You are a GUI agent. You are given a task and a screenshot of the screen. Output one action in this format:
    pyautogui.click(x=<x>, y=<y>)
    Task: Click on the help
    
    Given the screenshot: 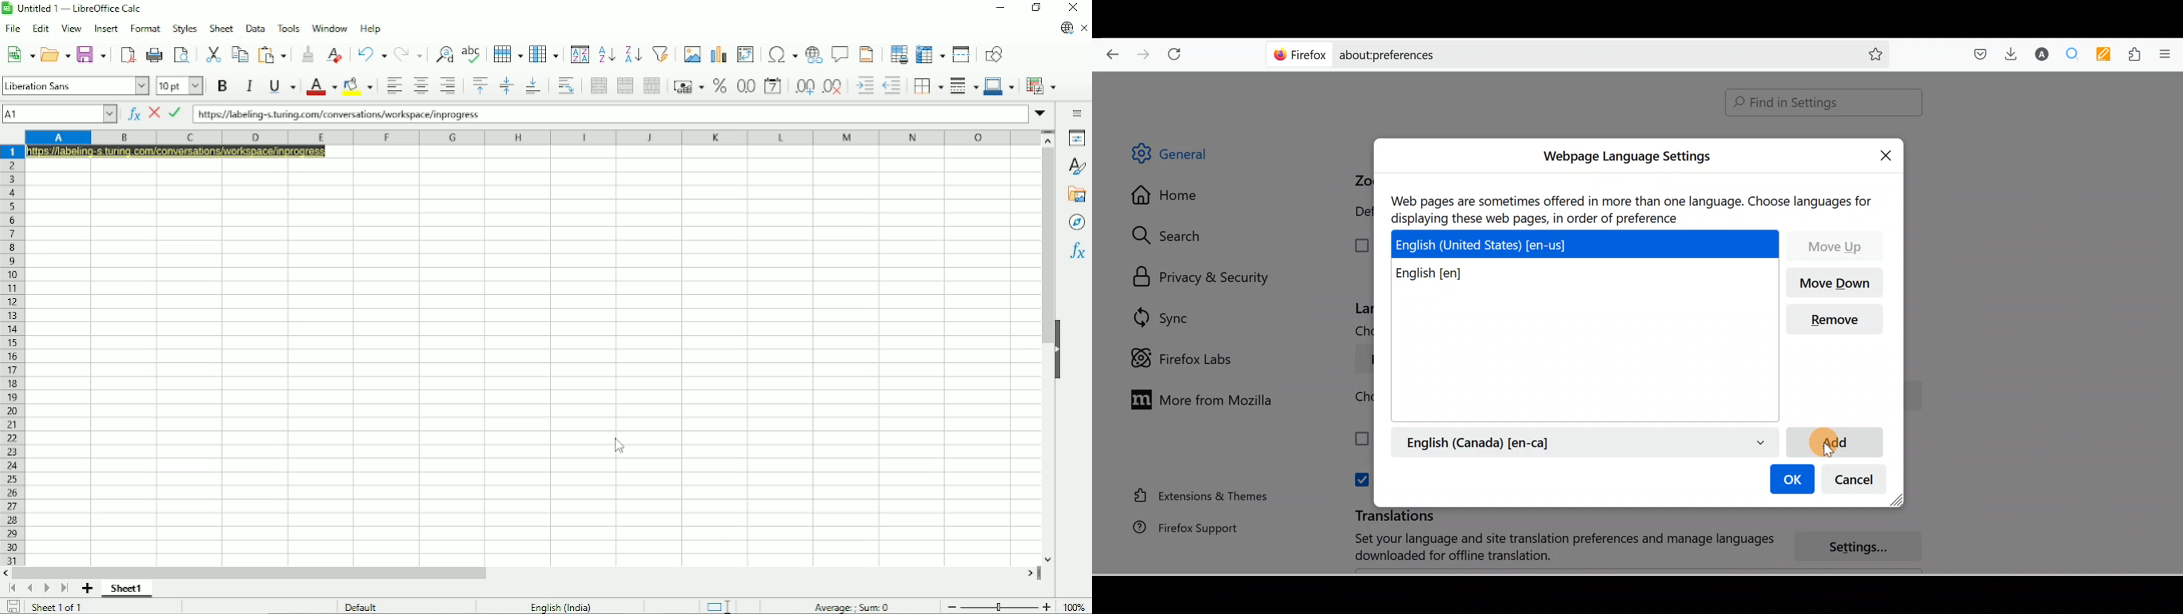 What is the action you would take?
    pyautogui.click(x=373, y=28)
    